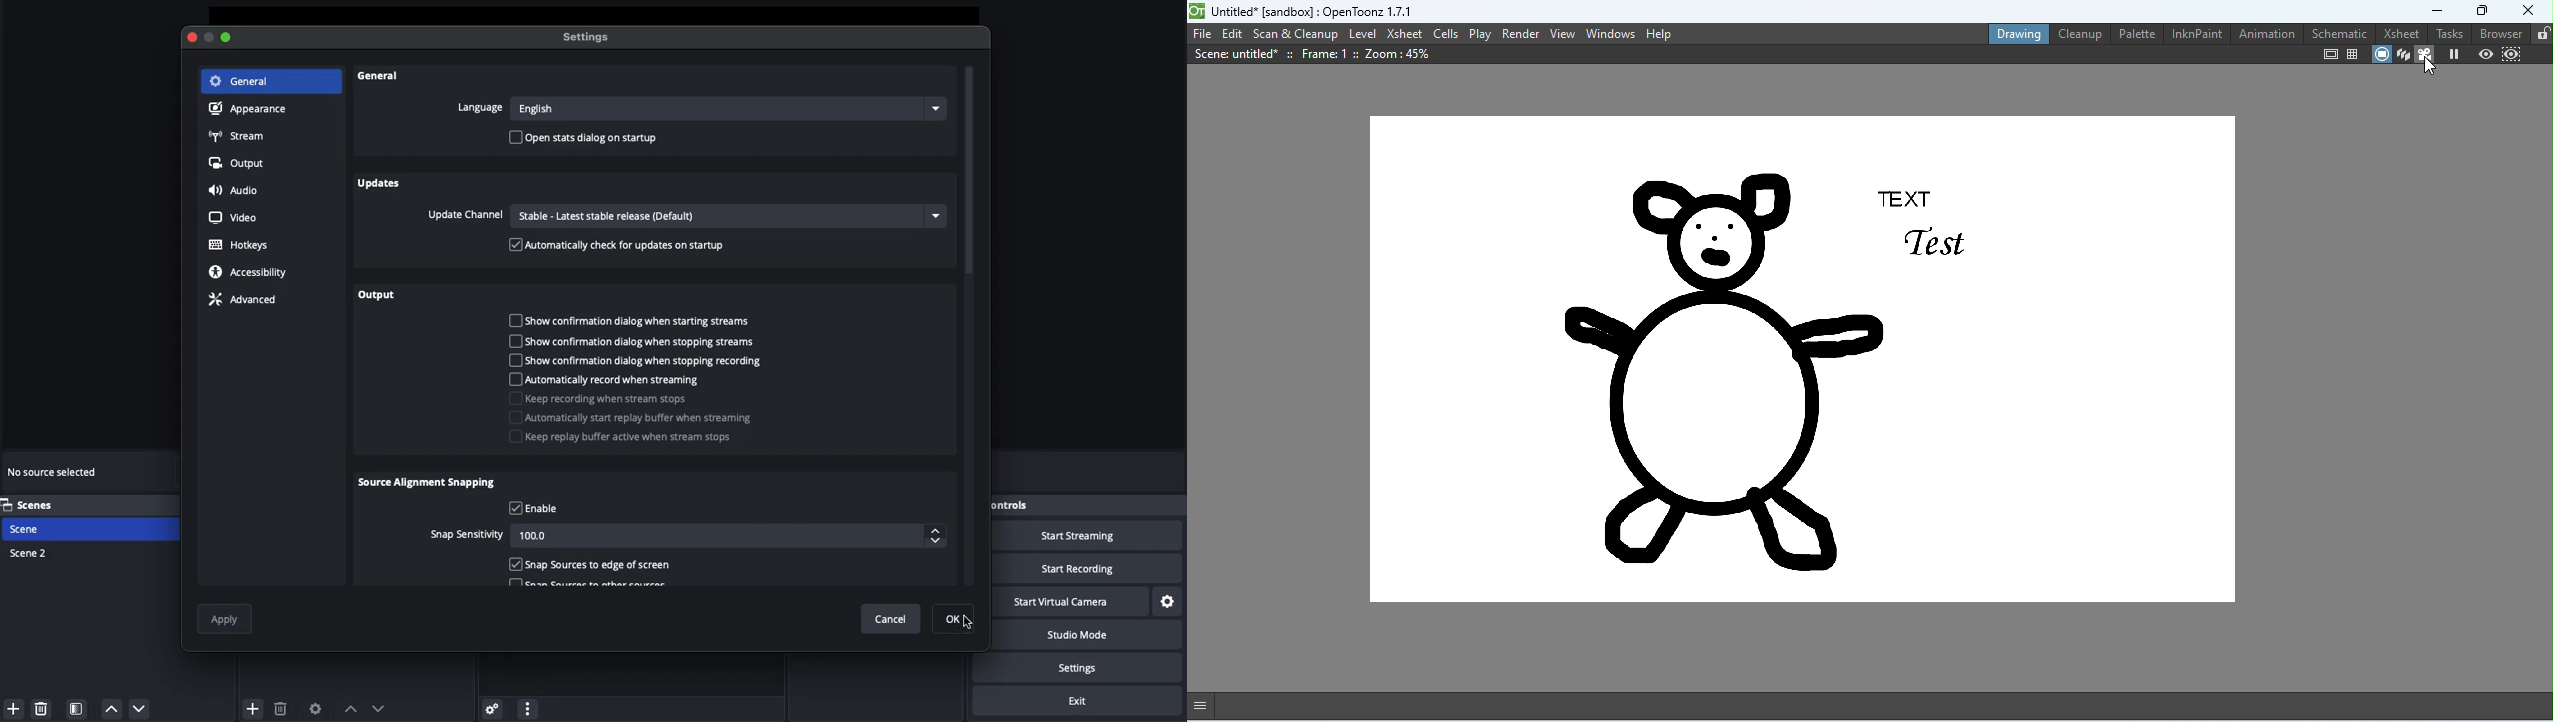 This screenshot has width=2576, height=728. I want to click on Scenes, so click(37, 505).